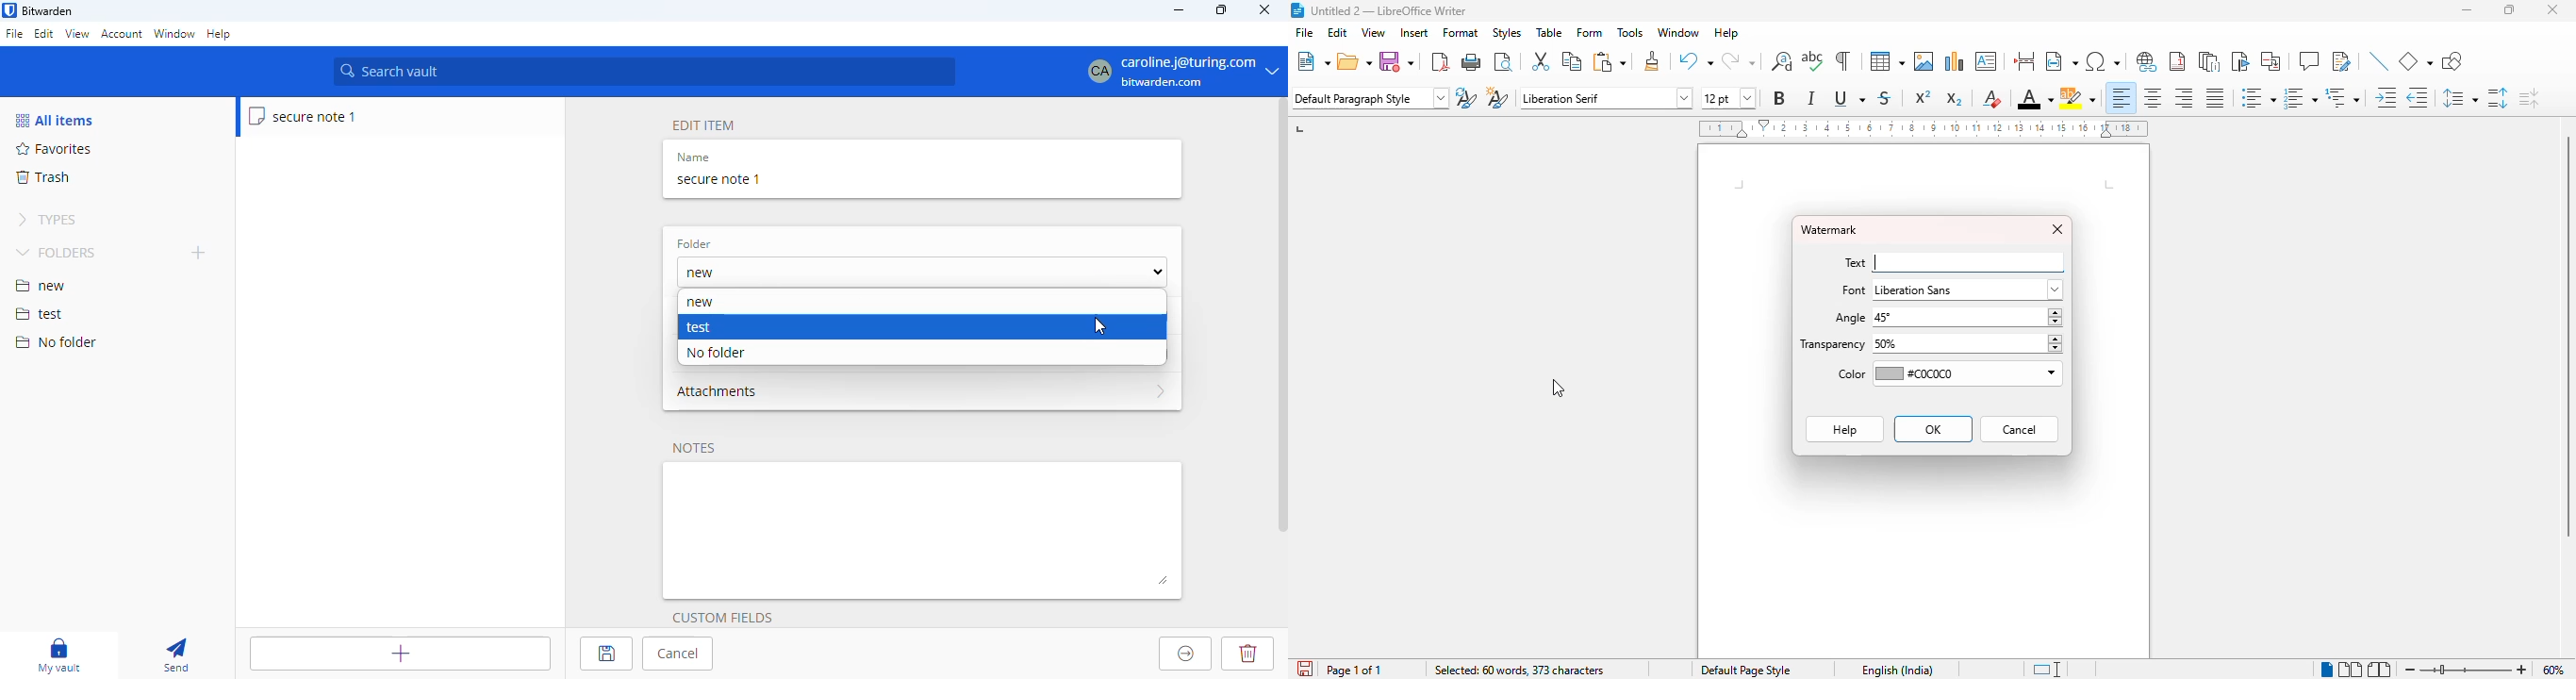  What do you see at coordinates (1923, 96) in the screenshot?
I see `superscript` at bounding box center [1923, 96].